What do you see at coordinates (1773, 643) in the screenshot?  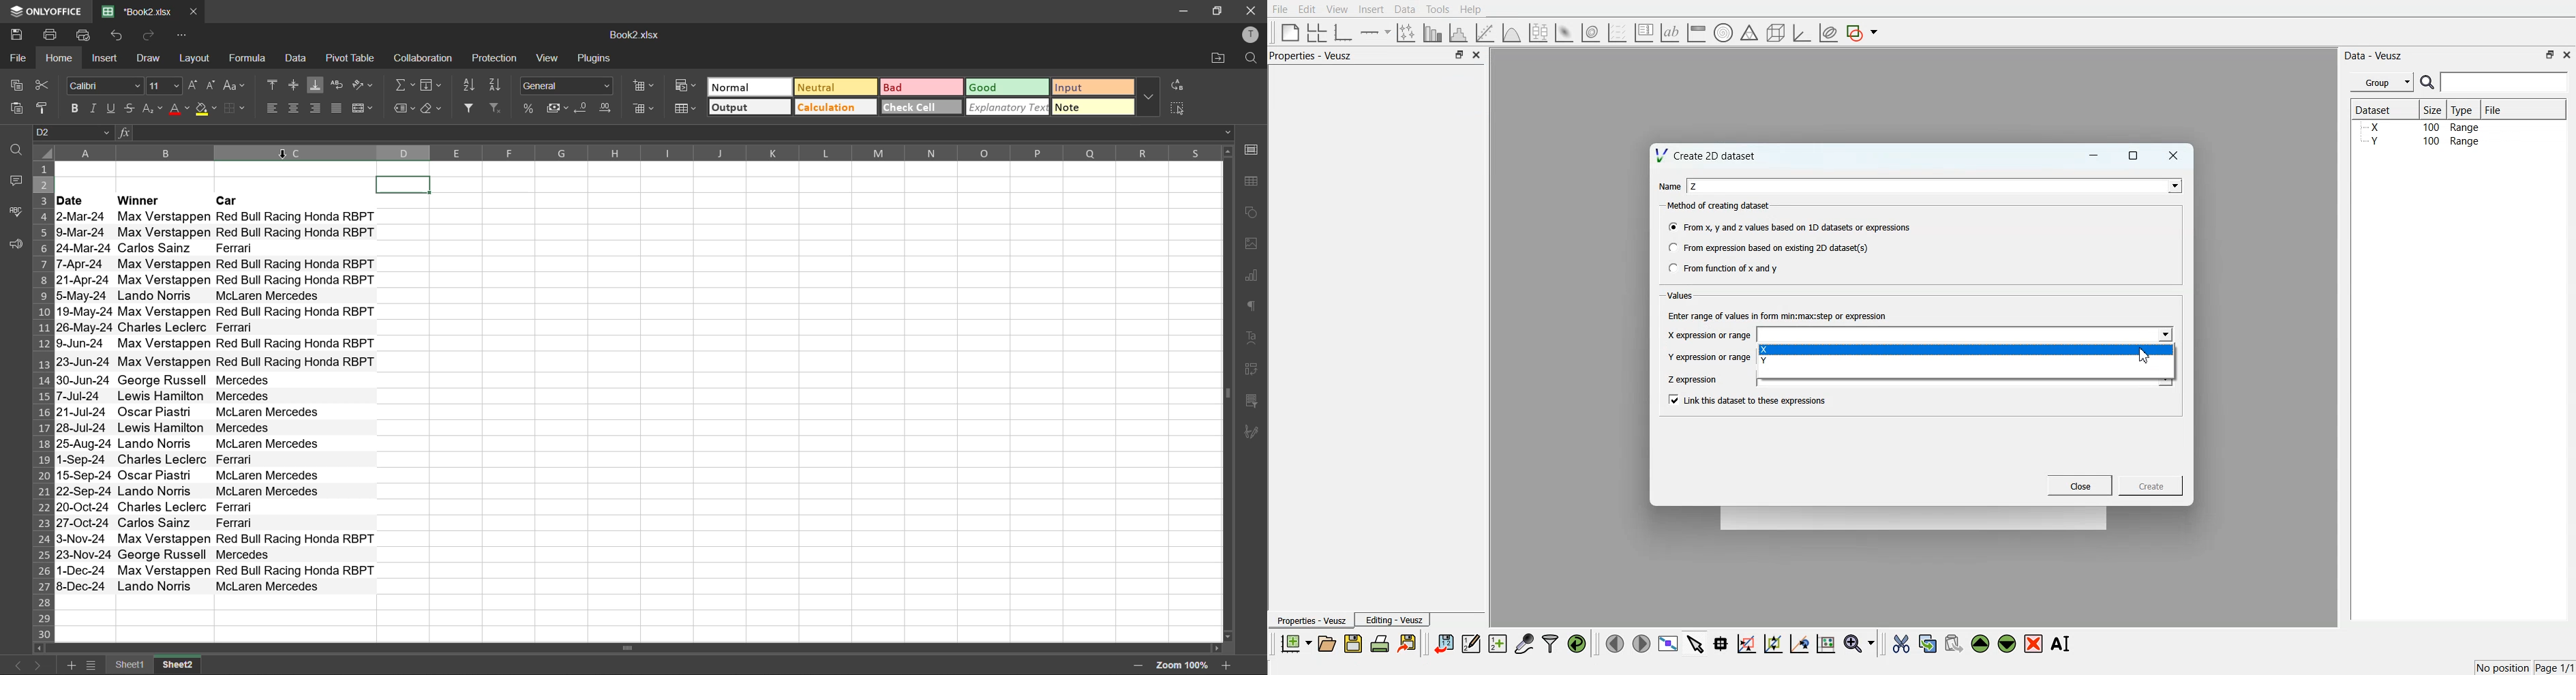 I see `Zoom out of the graph axes` at bounding box center [1773, 643].